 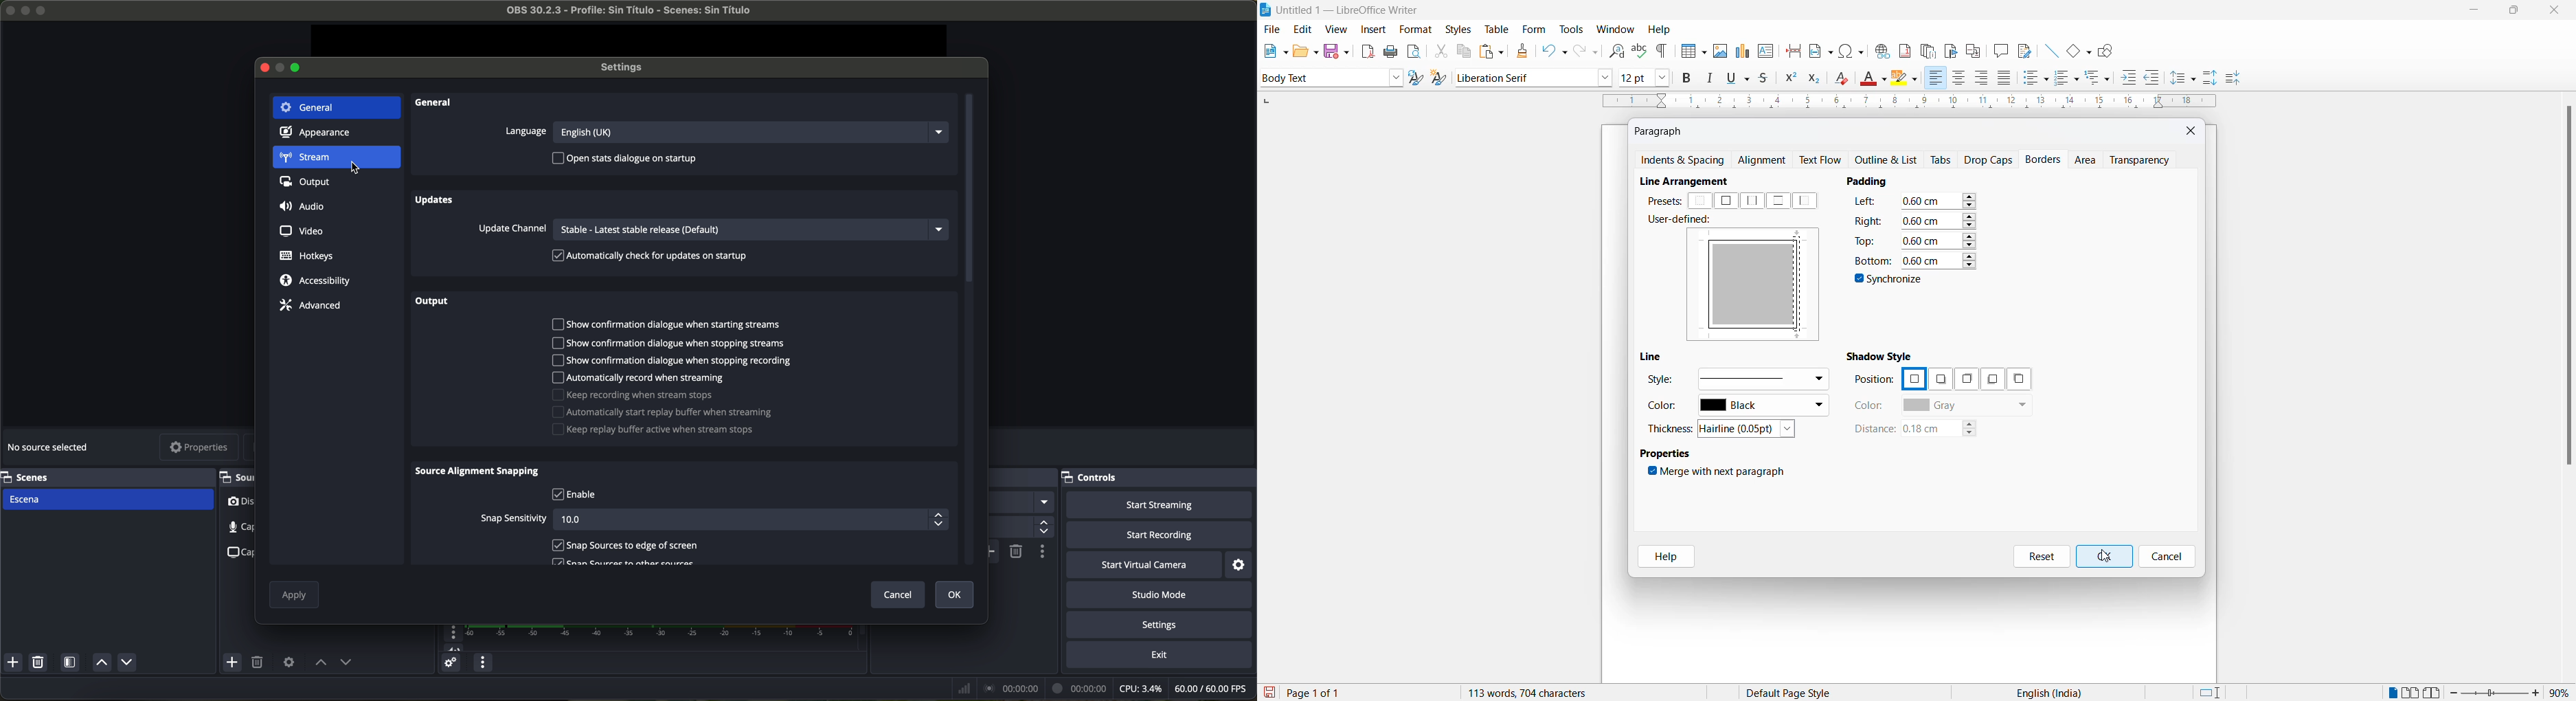 I want to click on line, so click(x=1655, y=357).